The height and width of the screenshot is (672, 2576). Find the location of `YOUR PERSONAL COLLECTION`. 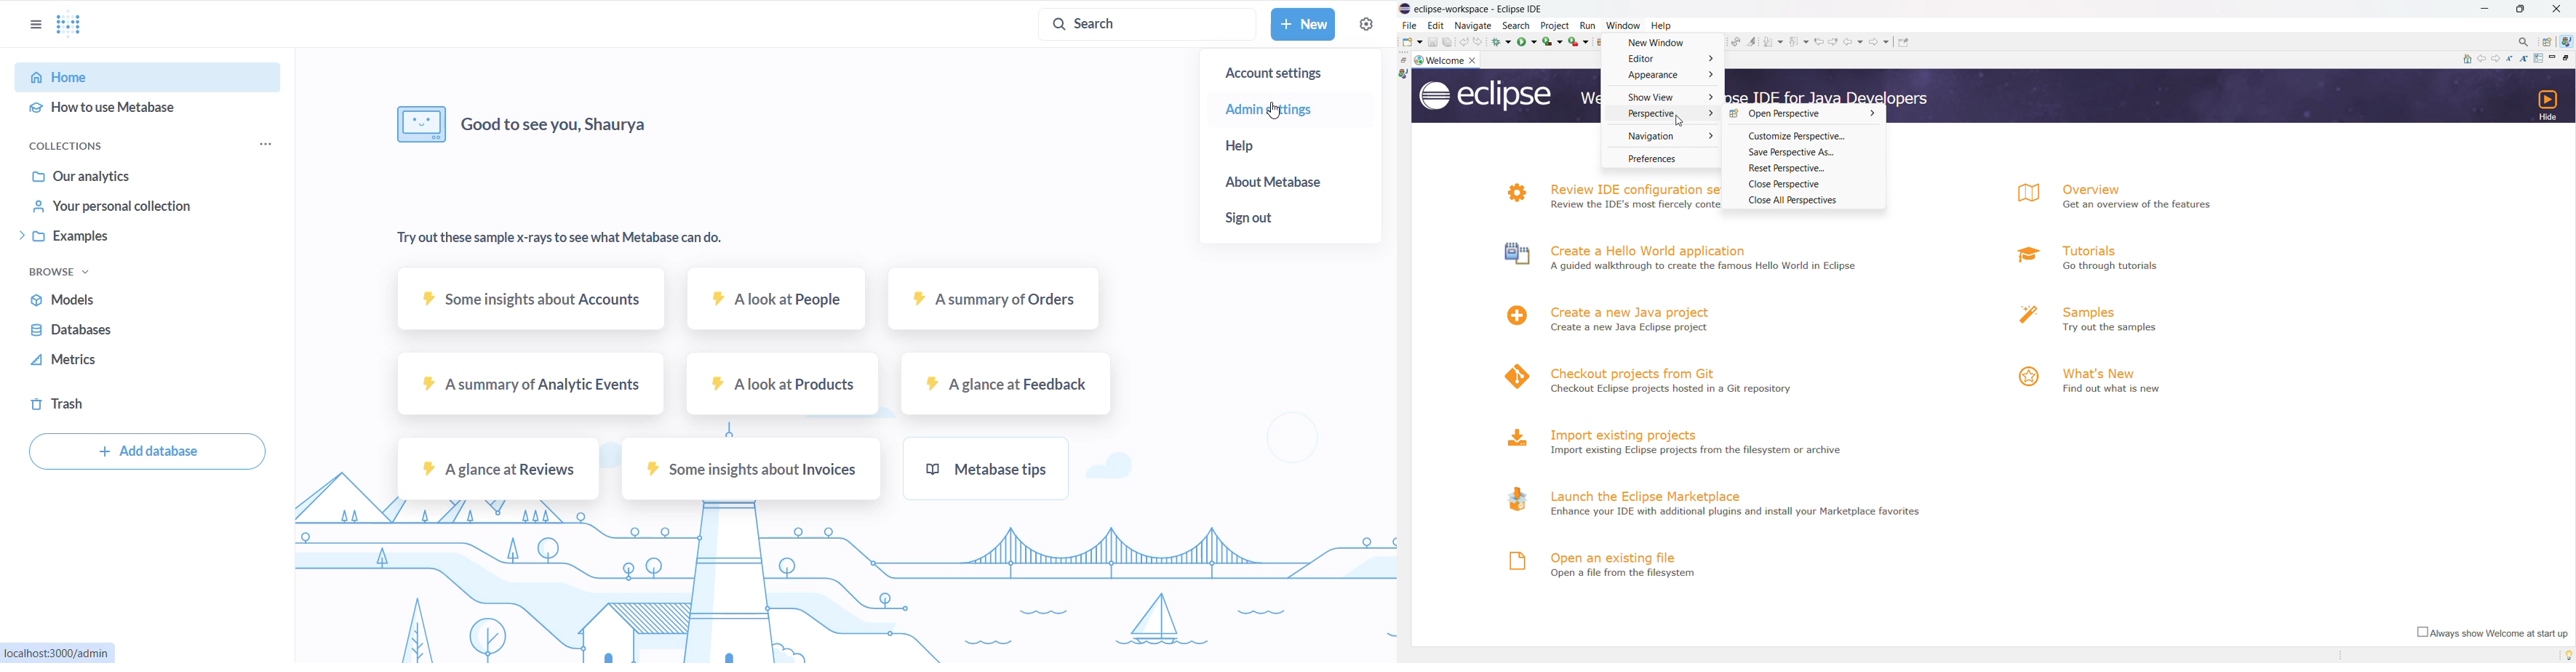

YOUR PERSONAL COLLECTION is located at coordinates (163, 209).